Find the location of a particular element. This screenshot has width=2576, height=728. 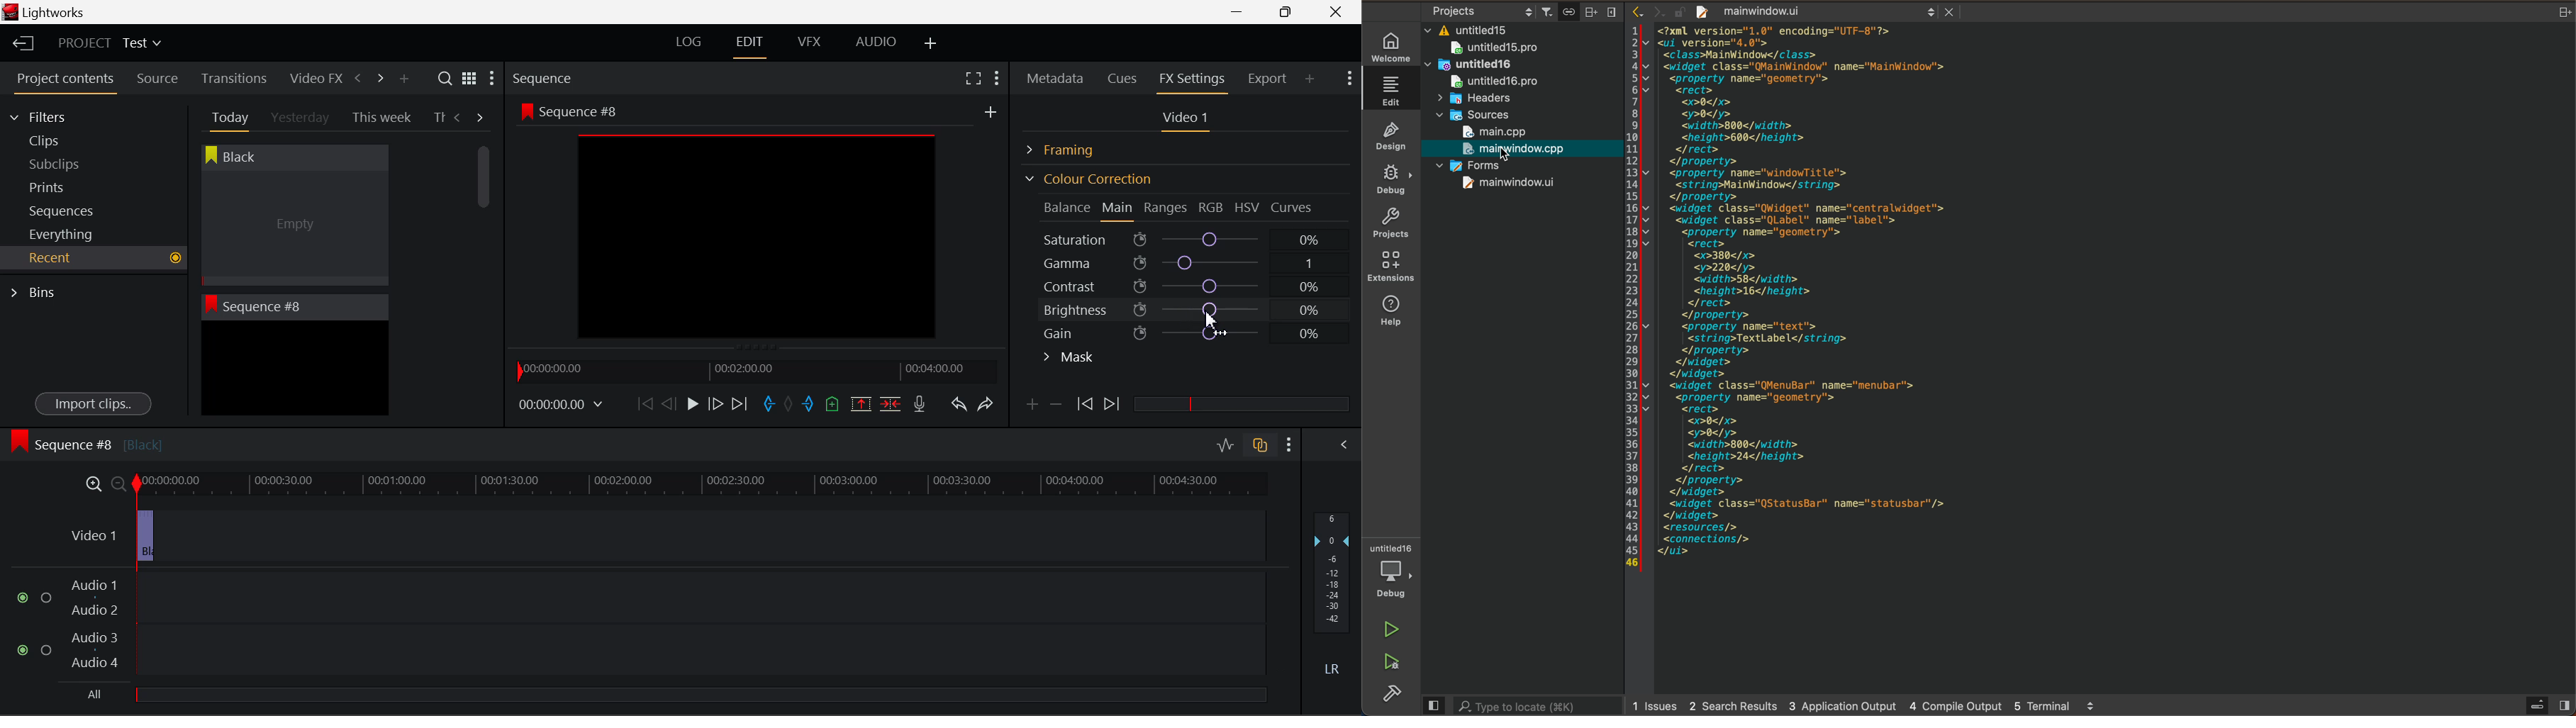

Show Settings is located at coordinates (491, 82).